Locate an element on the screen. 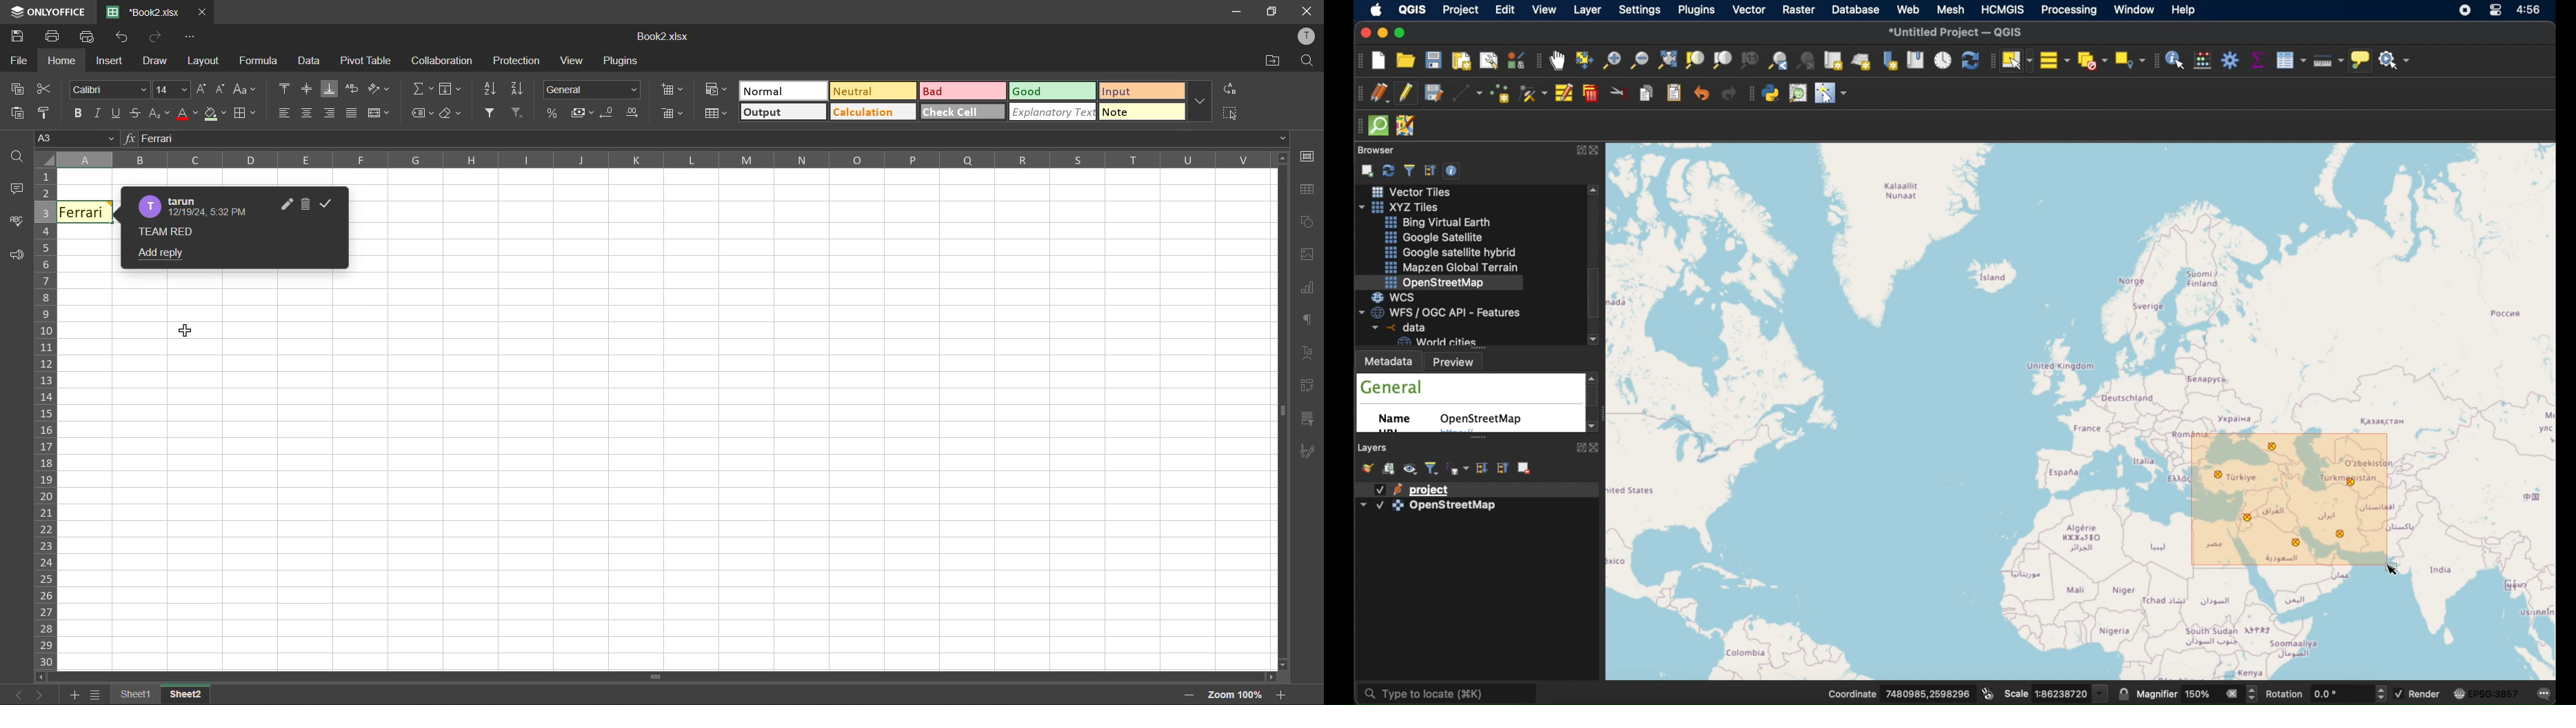 Image resolution: width=2576 pixels, height=728 pixels. underline is located at coordinates (119, 113).